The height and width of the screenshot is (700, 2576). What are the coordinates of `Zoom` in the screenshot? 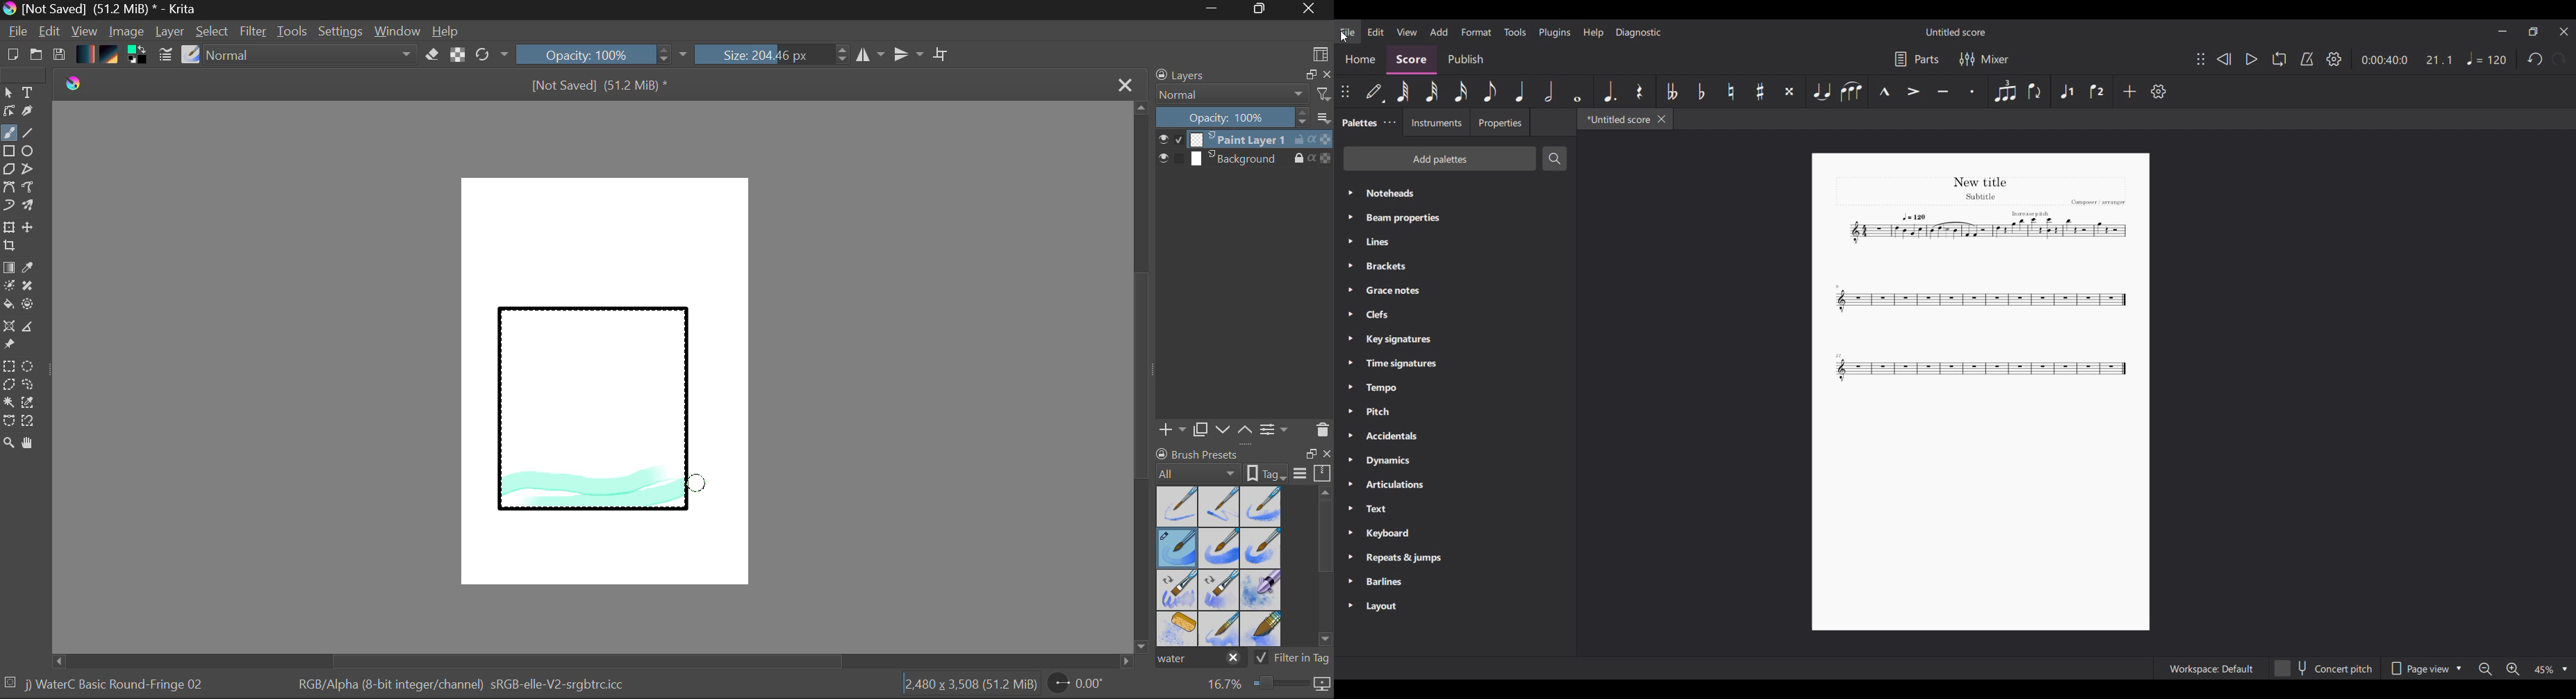 It's located at (1266, 684).